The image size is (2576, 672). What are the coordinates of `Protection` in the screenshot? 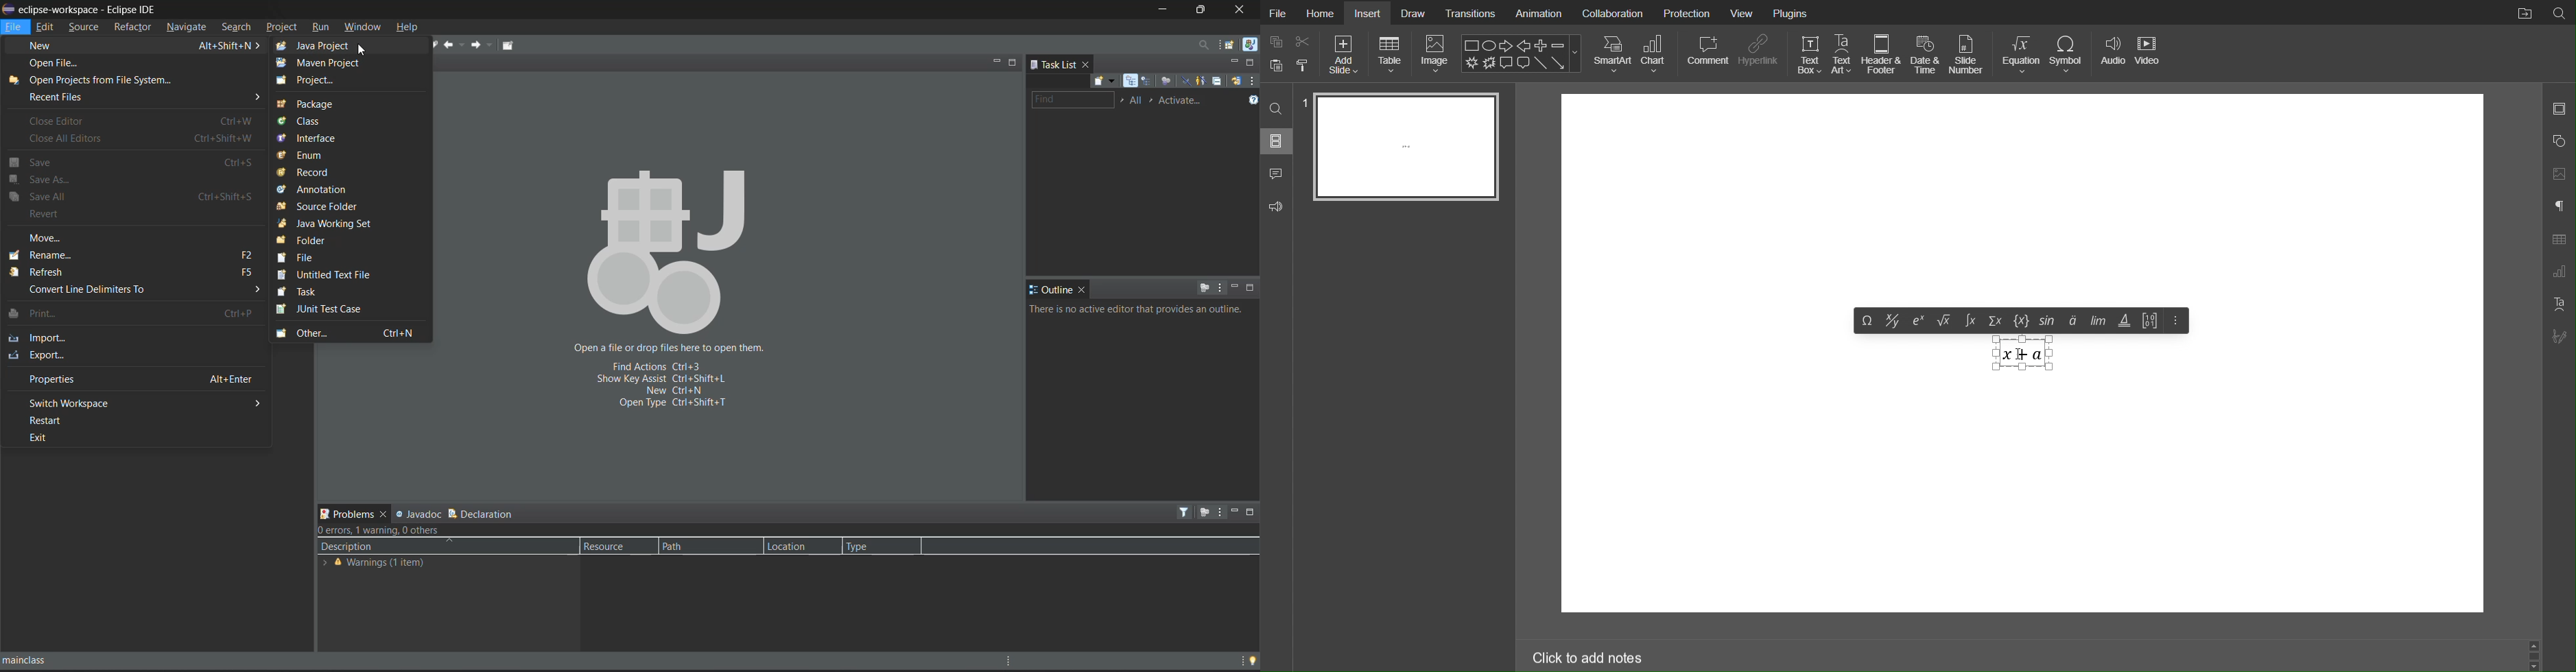 It's located at (1686, 12).